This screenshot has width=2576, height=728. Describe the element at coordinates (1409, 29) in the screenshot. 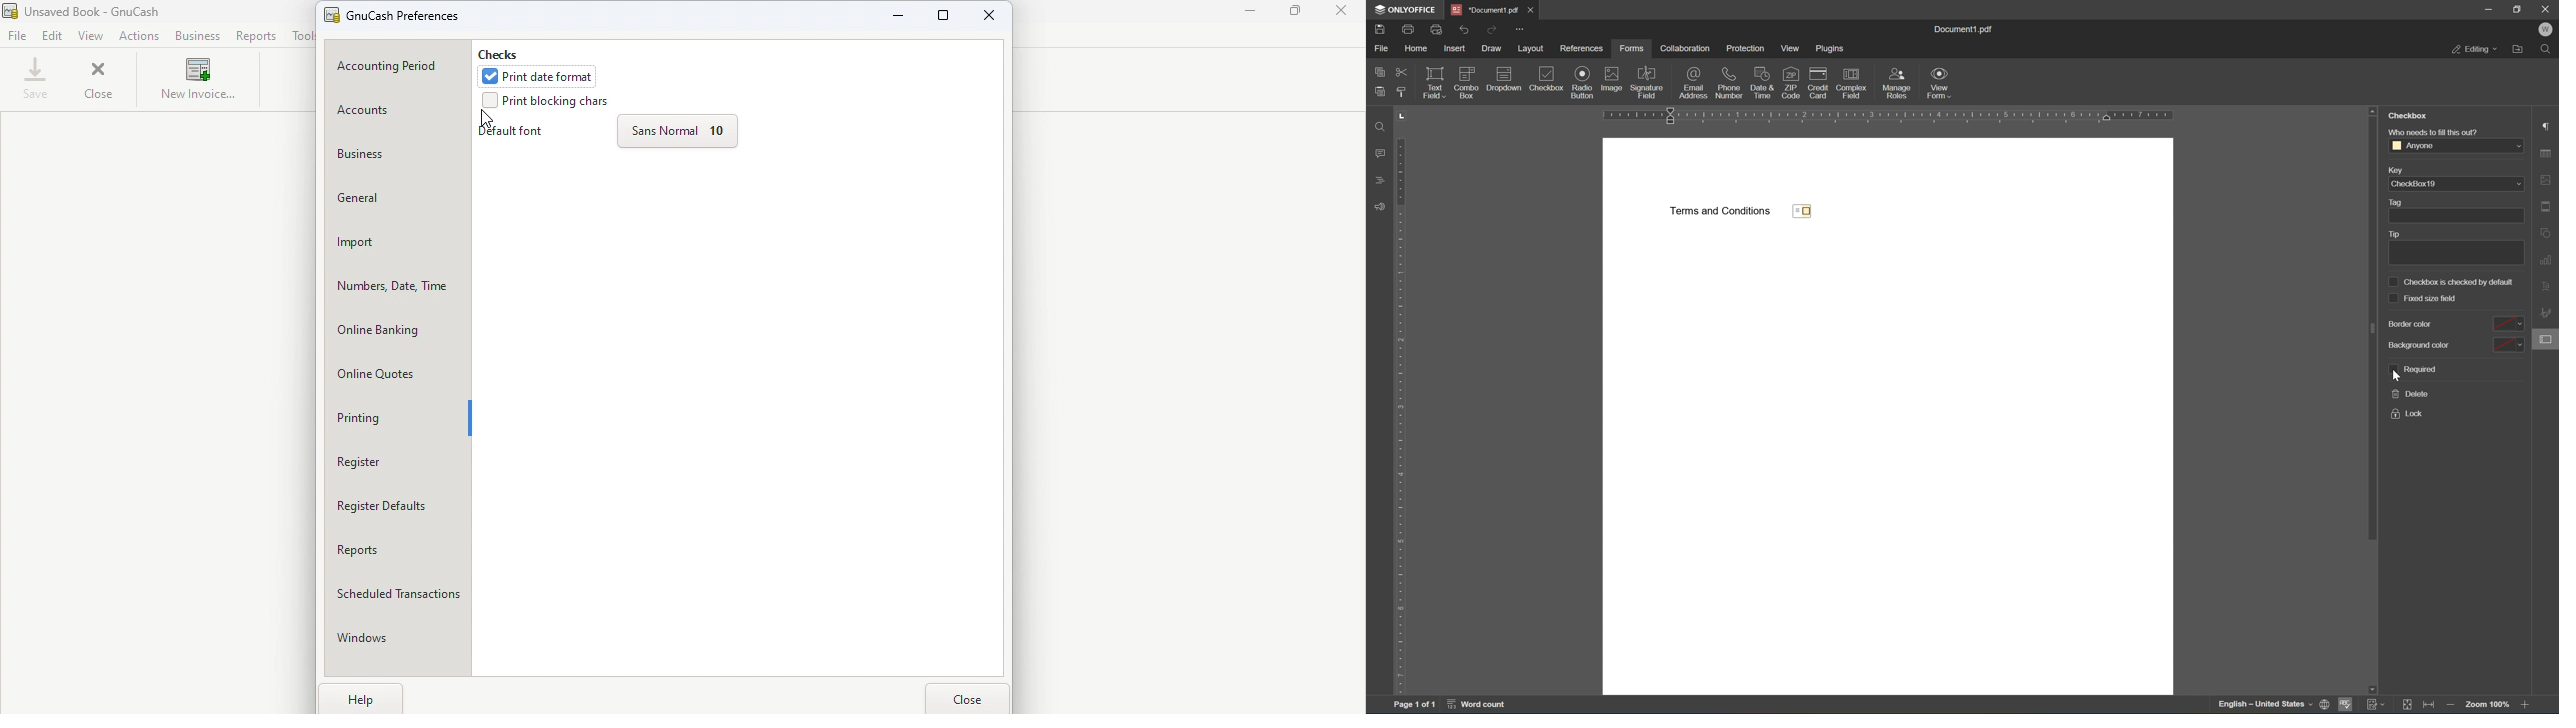

I see `print` at that location.